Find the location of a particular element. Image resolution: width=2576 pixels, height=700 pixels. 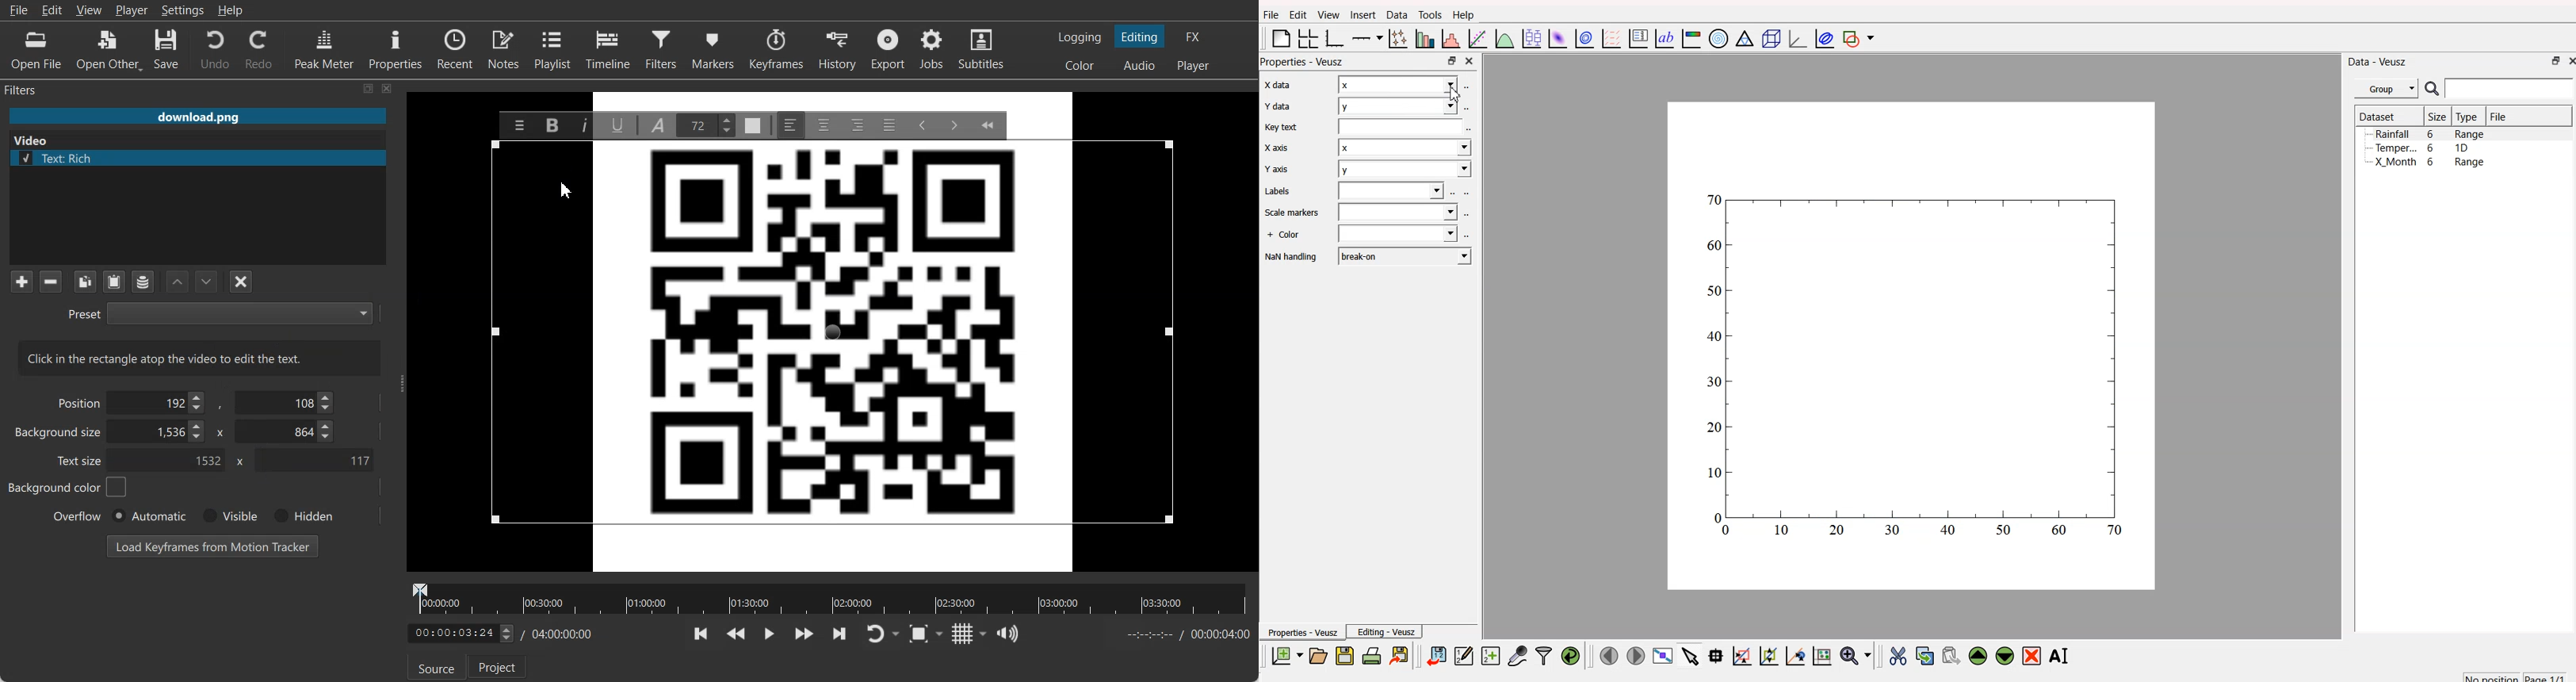

Insert Indent is located at coordinates (953, 125).